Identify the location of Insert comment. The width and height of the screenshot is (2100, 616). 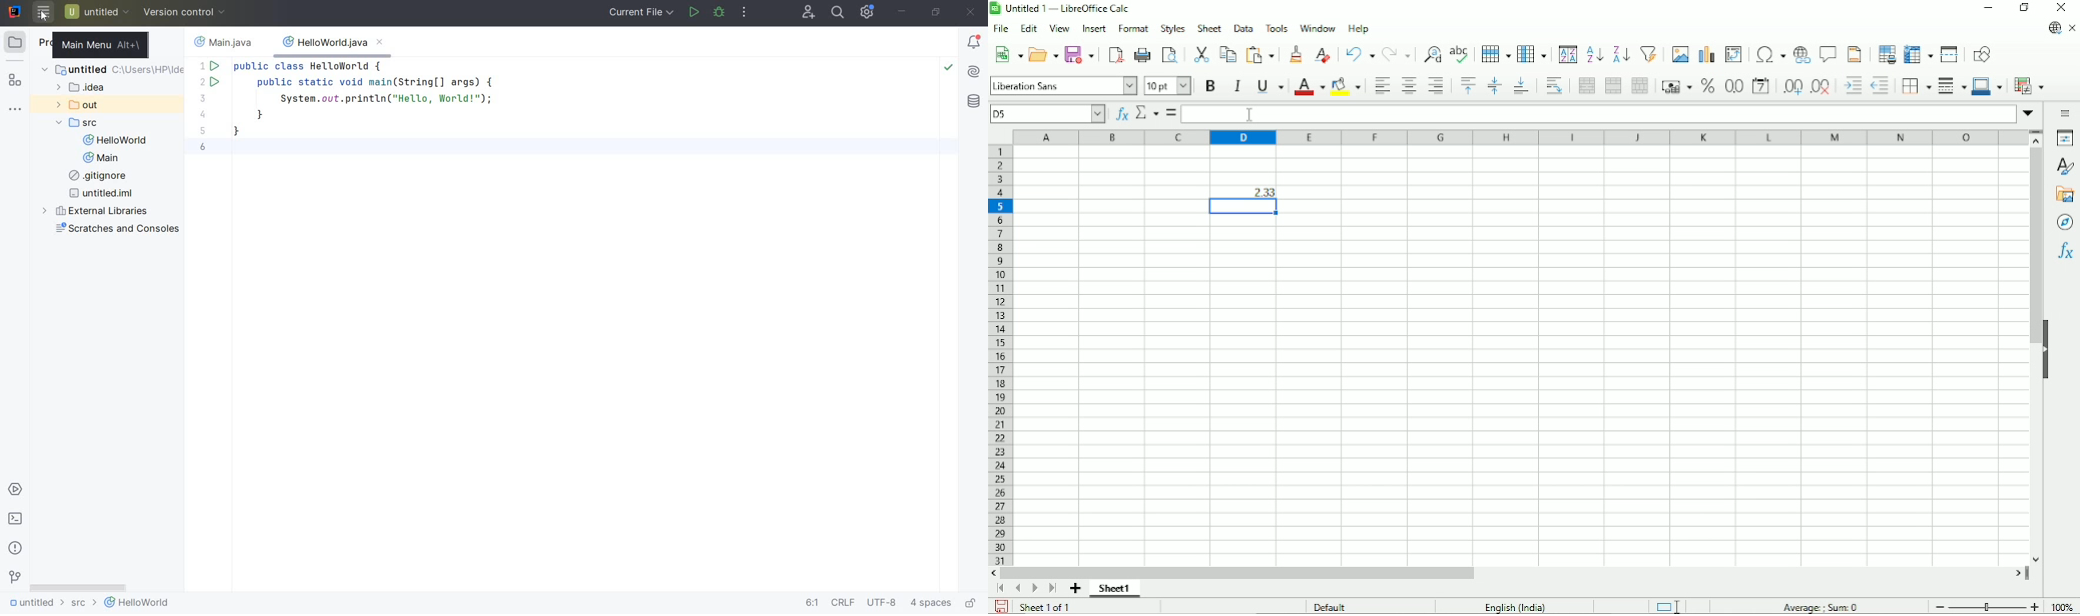
(1829, 53).